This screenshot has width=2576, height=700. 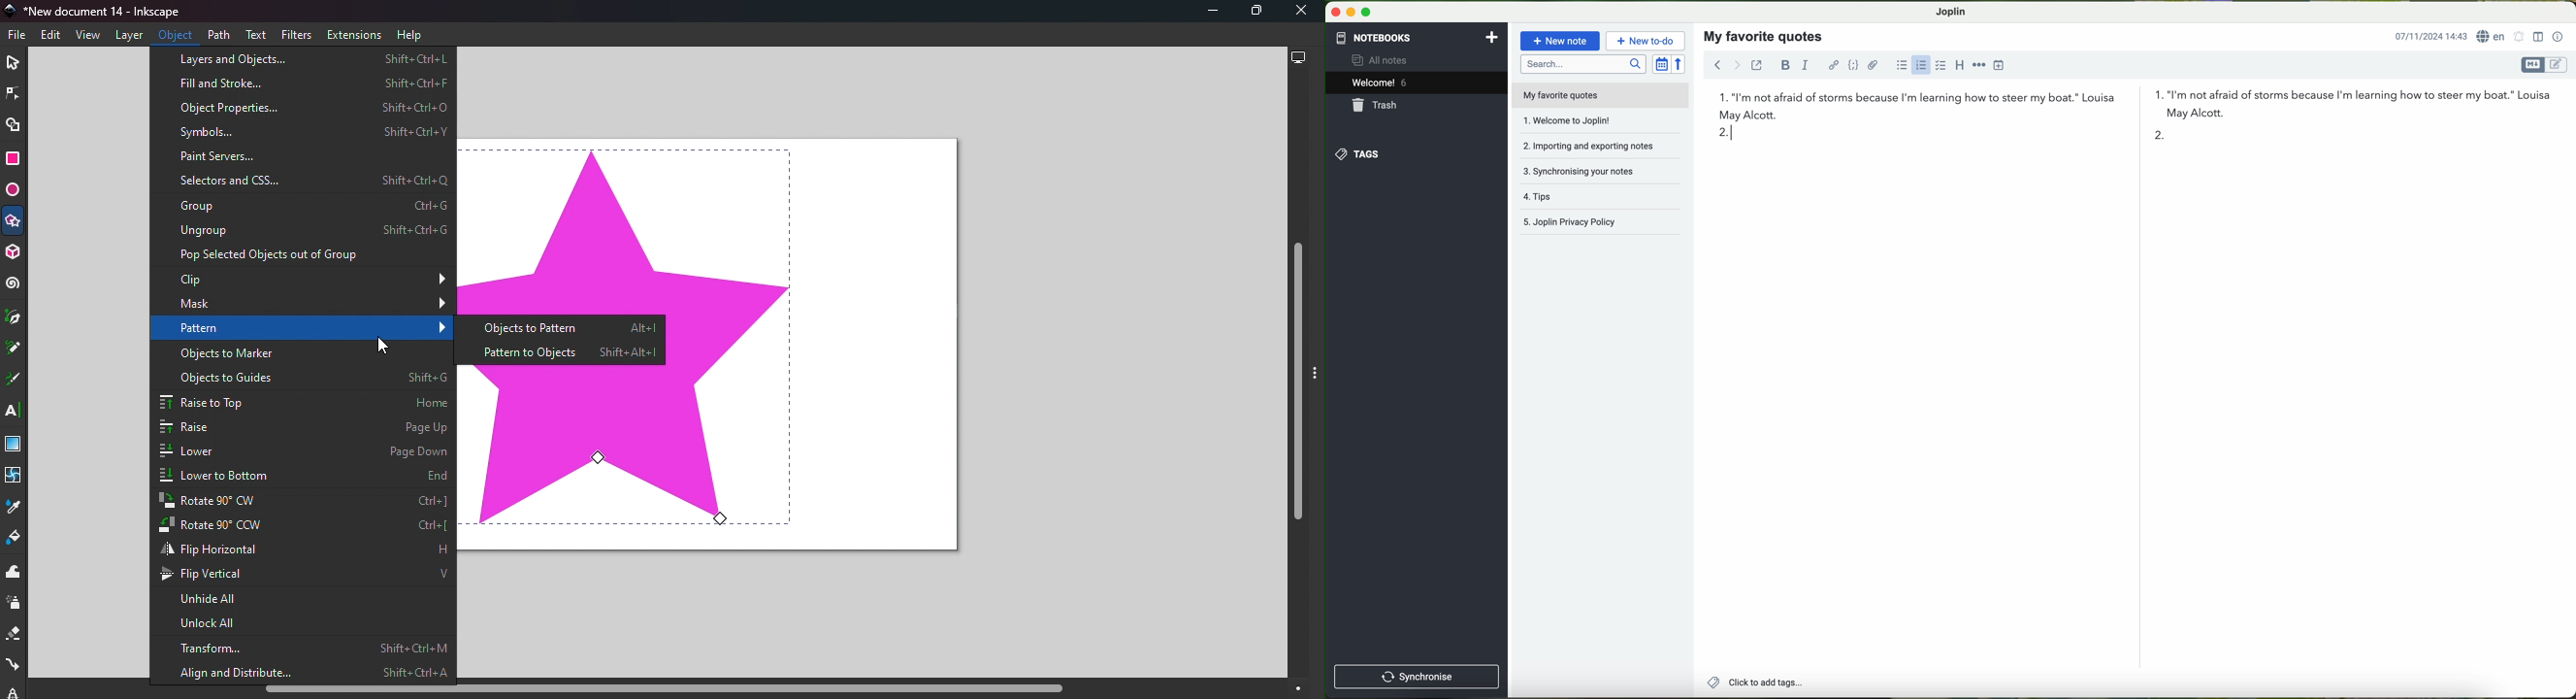 What do you see at coordinates (1980, 65) in the screenshot?
I see `horizontal rule` at bounding box center [1980, 65].